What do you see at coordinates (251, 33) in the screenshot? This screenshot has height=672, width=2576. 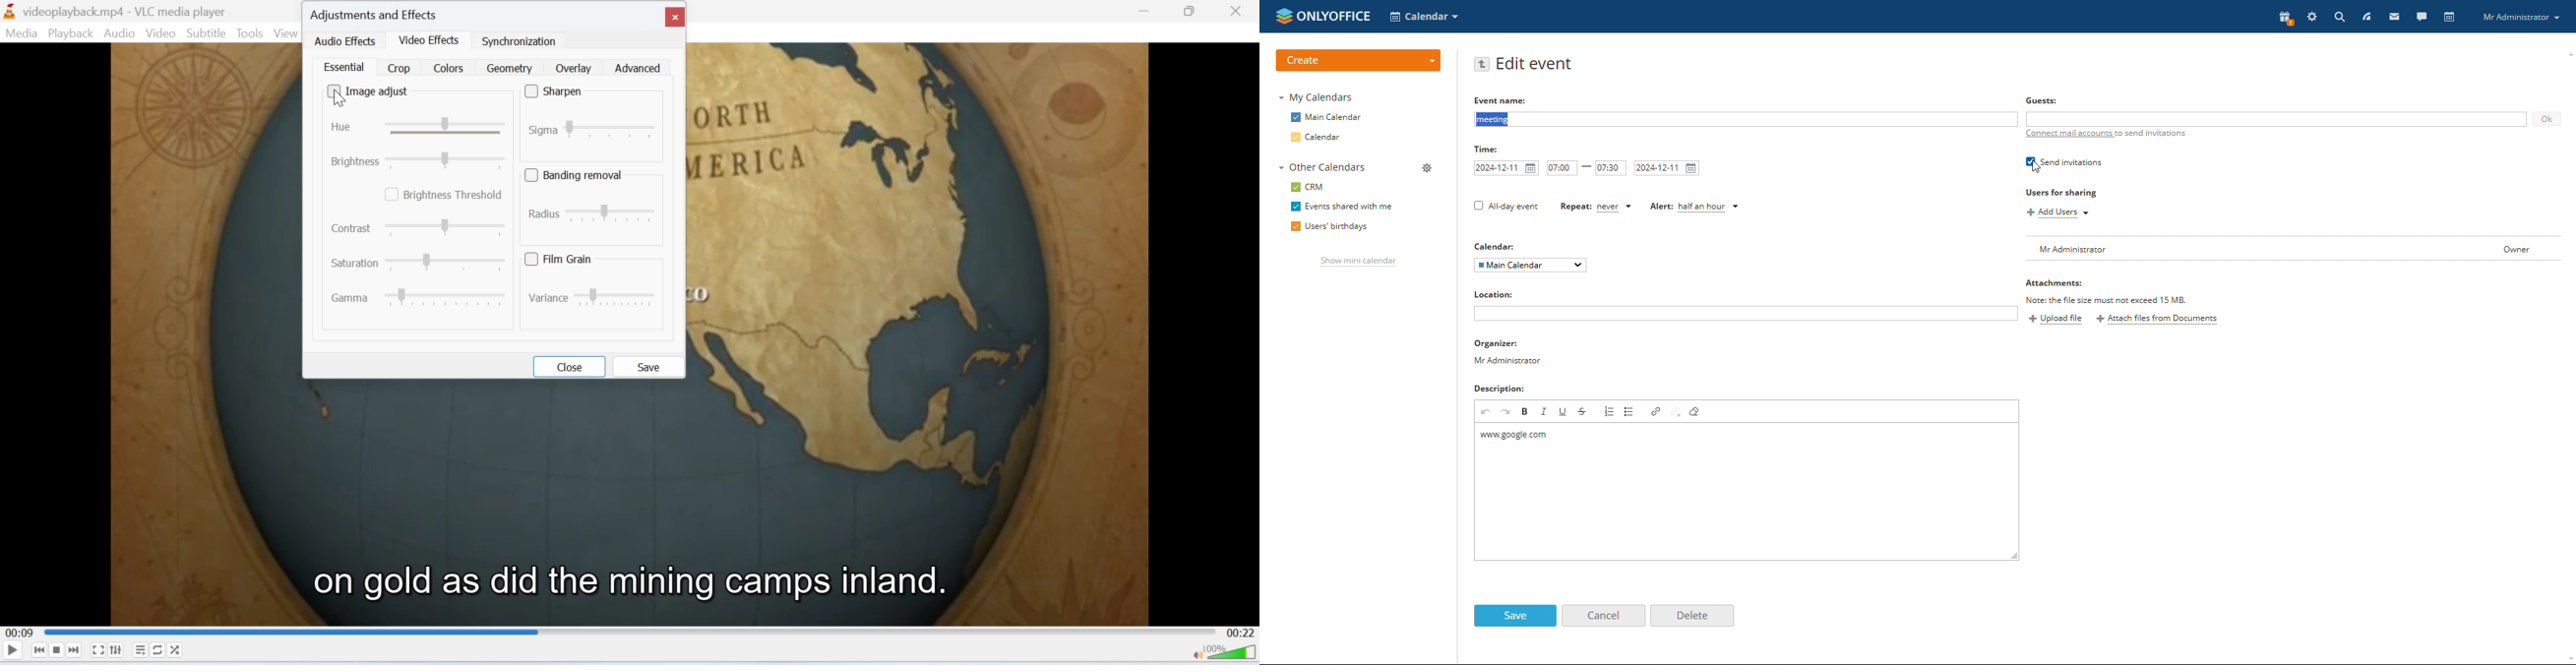 I see `Tools` at bounding box center [251, 33].